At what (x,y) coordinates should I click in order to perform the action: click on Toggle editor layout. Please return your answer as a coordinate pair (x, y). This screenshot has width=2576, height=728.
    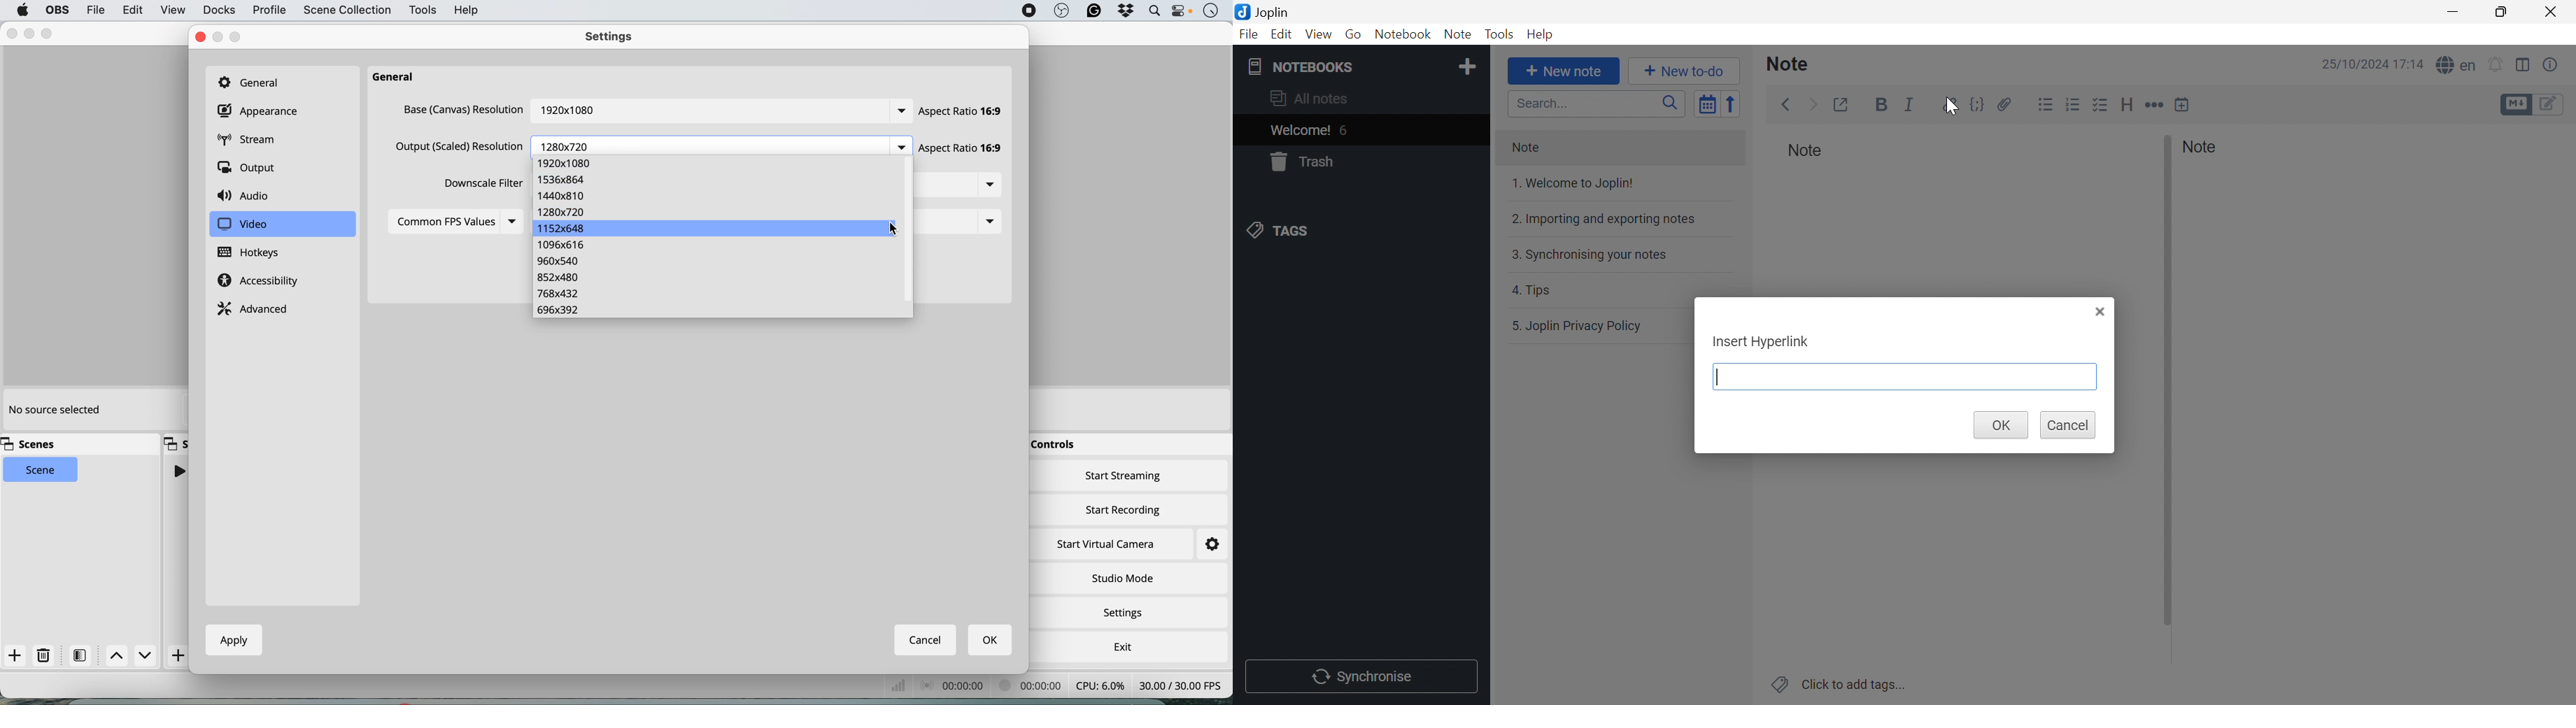
    Looking at the image, I should click on (2524, 64).